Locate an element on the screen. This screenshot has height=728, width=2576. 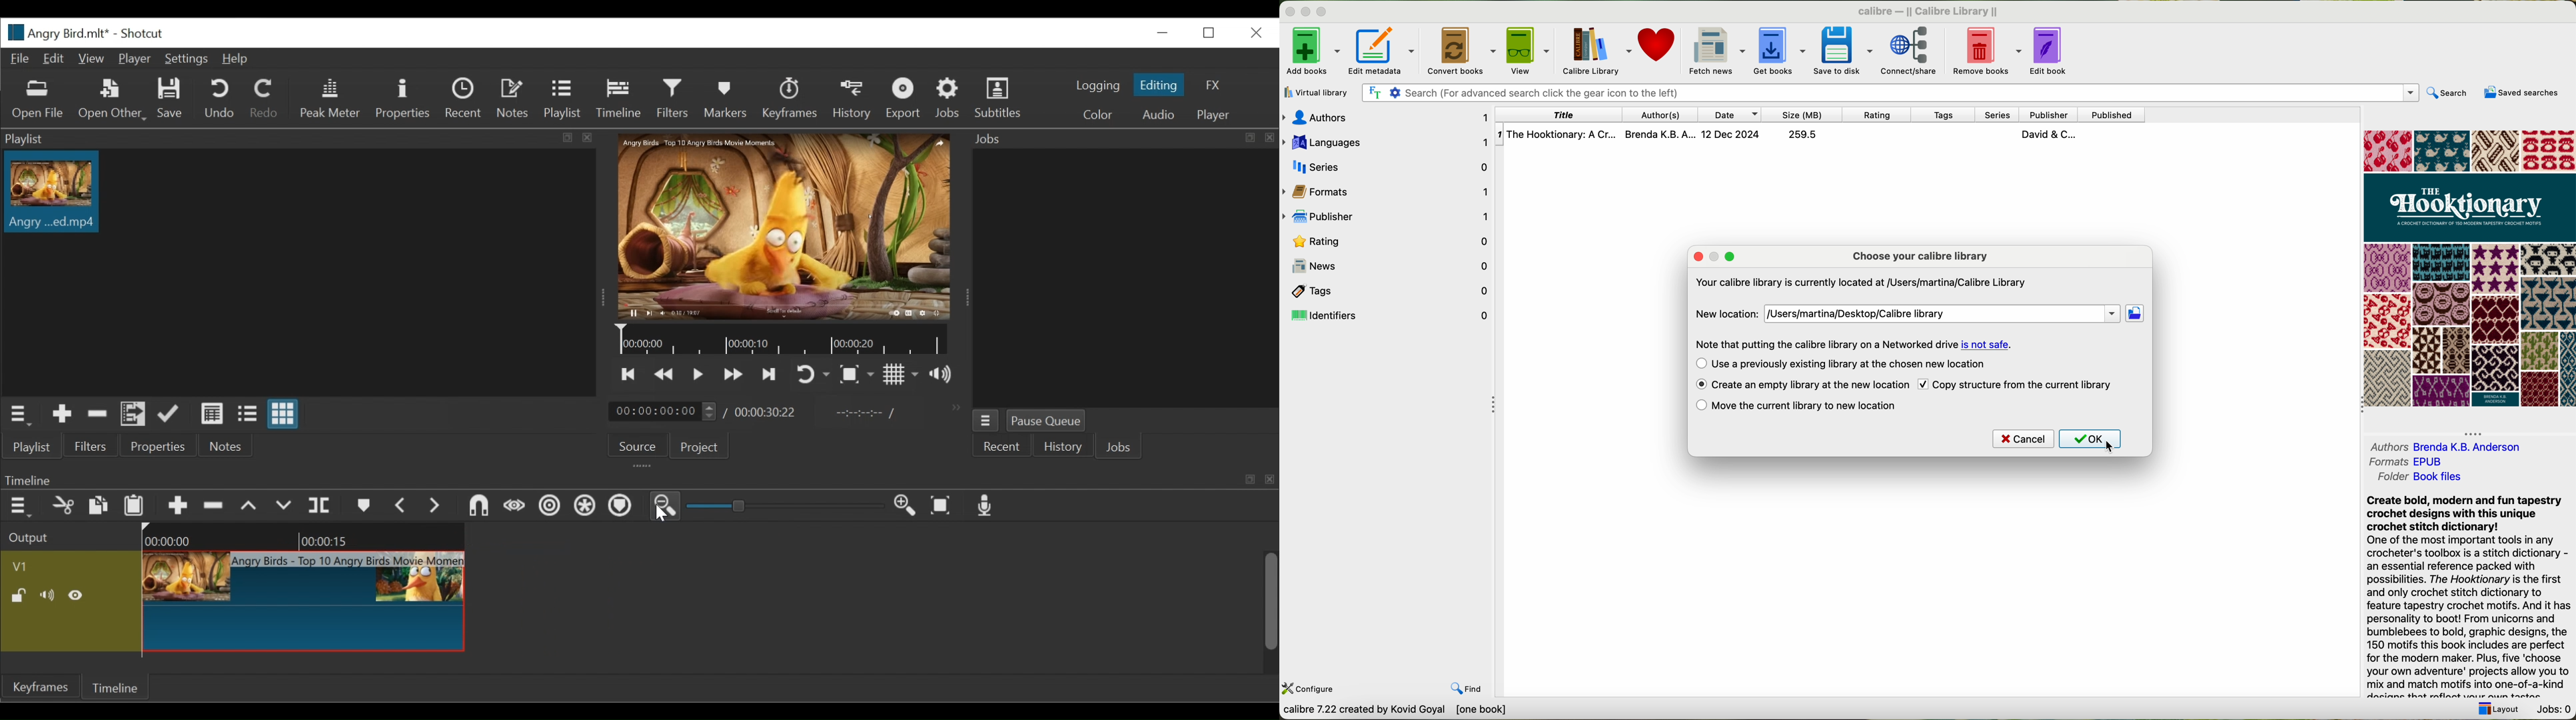
checkbox is located at coordinates (1699, 362).